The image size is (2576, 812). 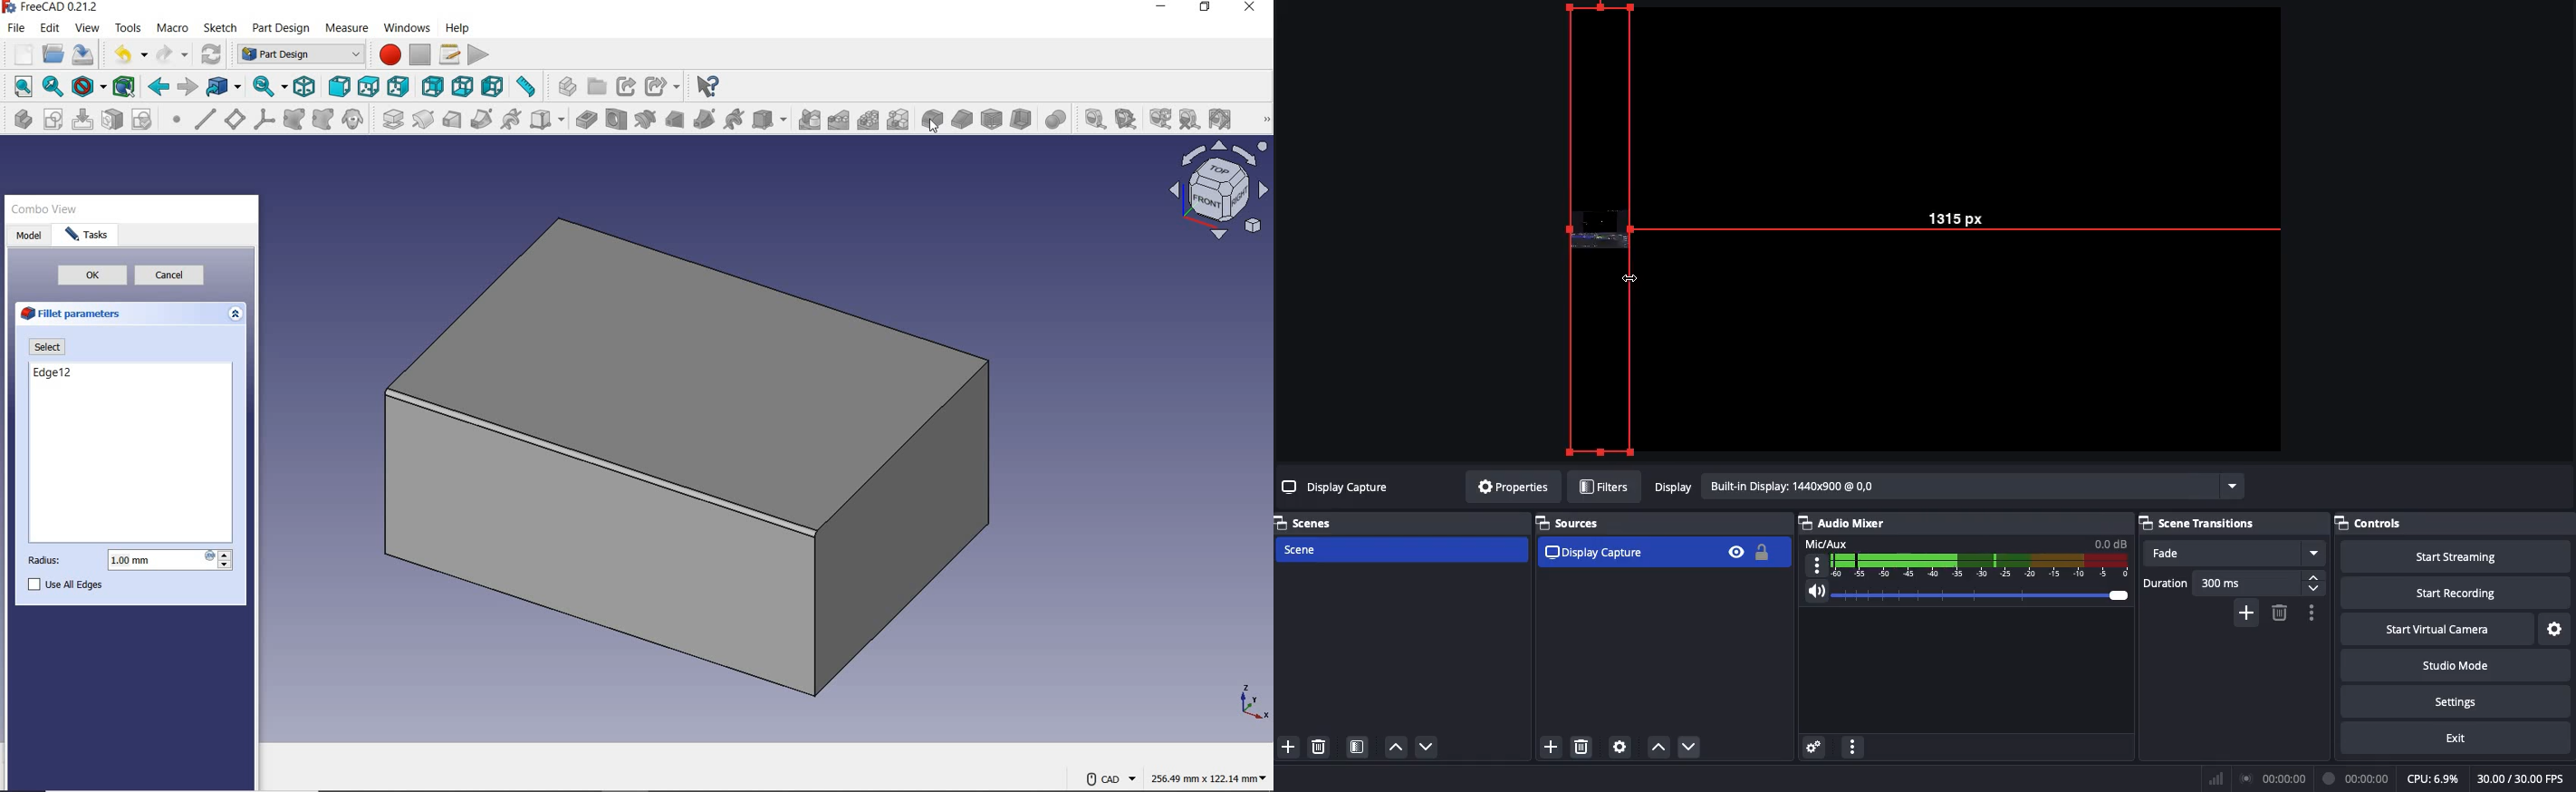 I want to click on create a shape binder, so click(x=293, y=121).